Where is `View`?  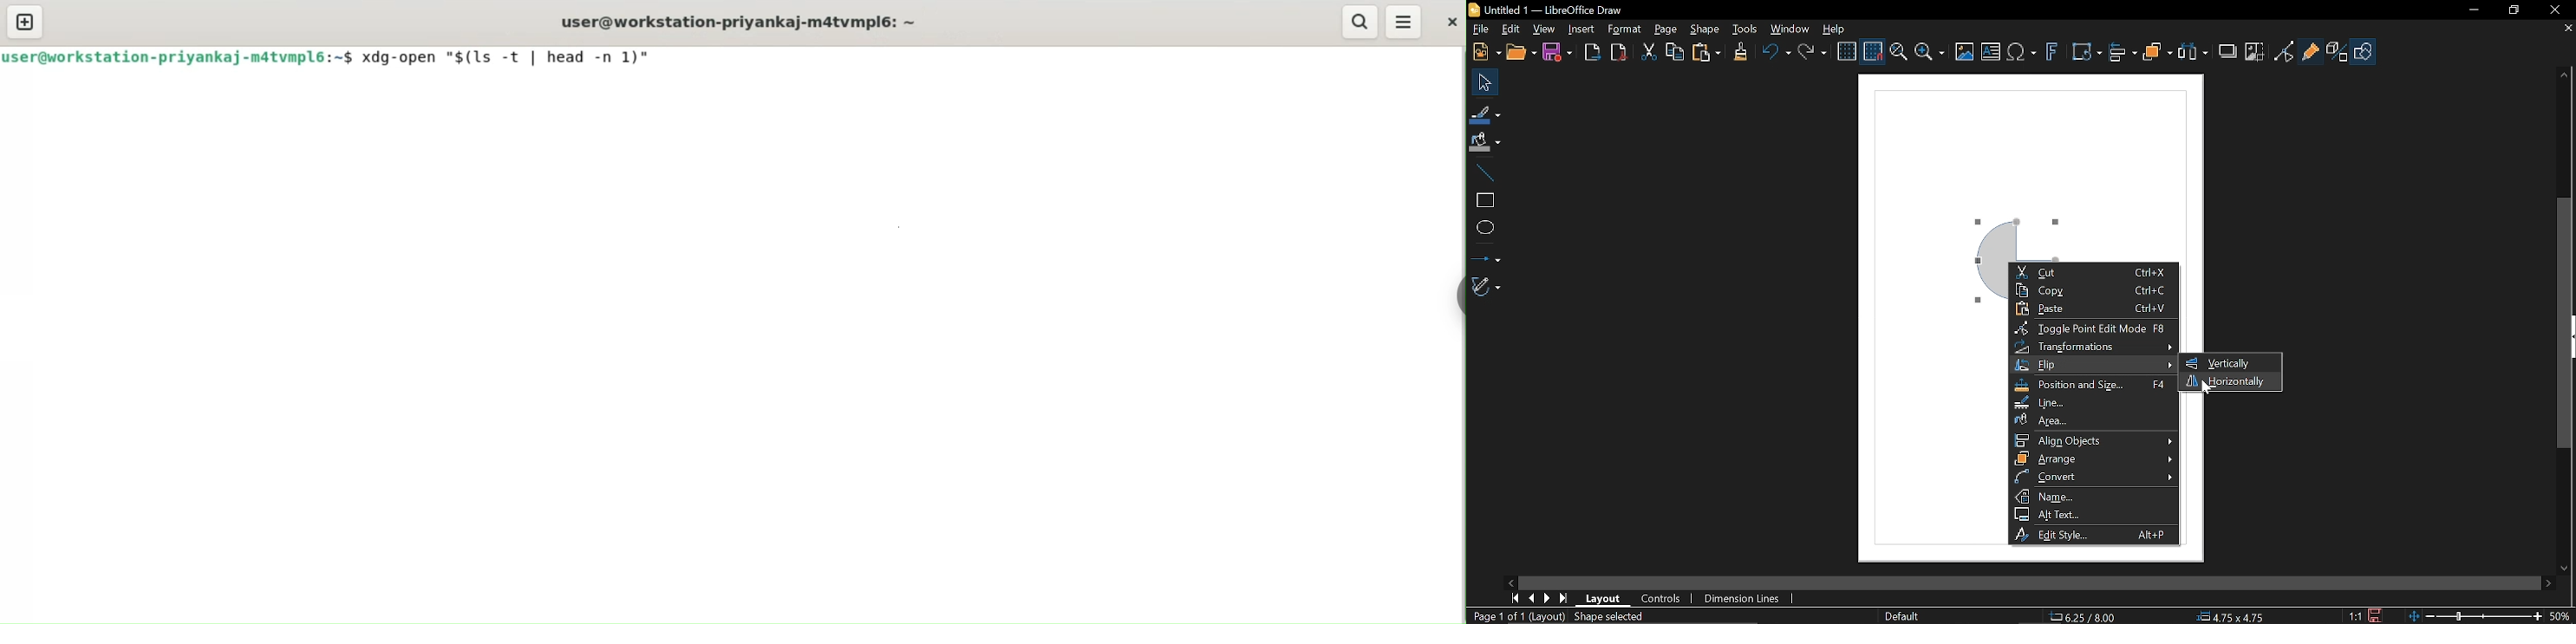
View is located at coordinates (1542, 29).